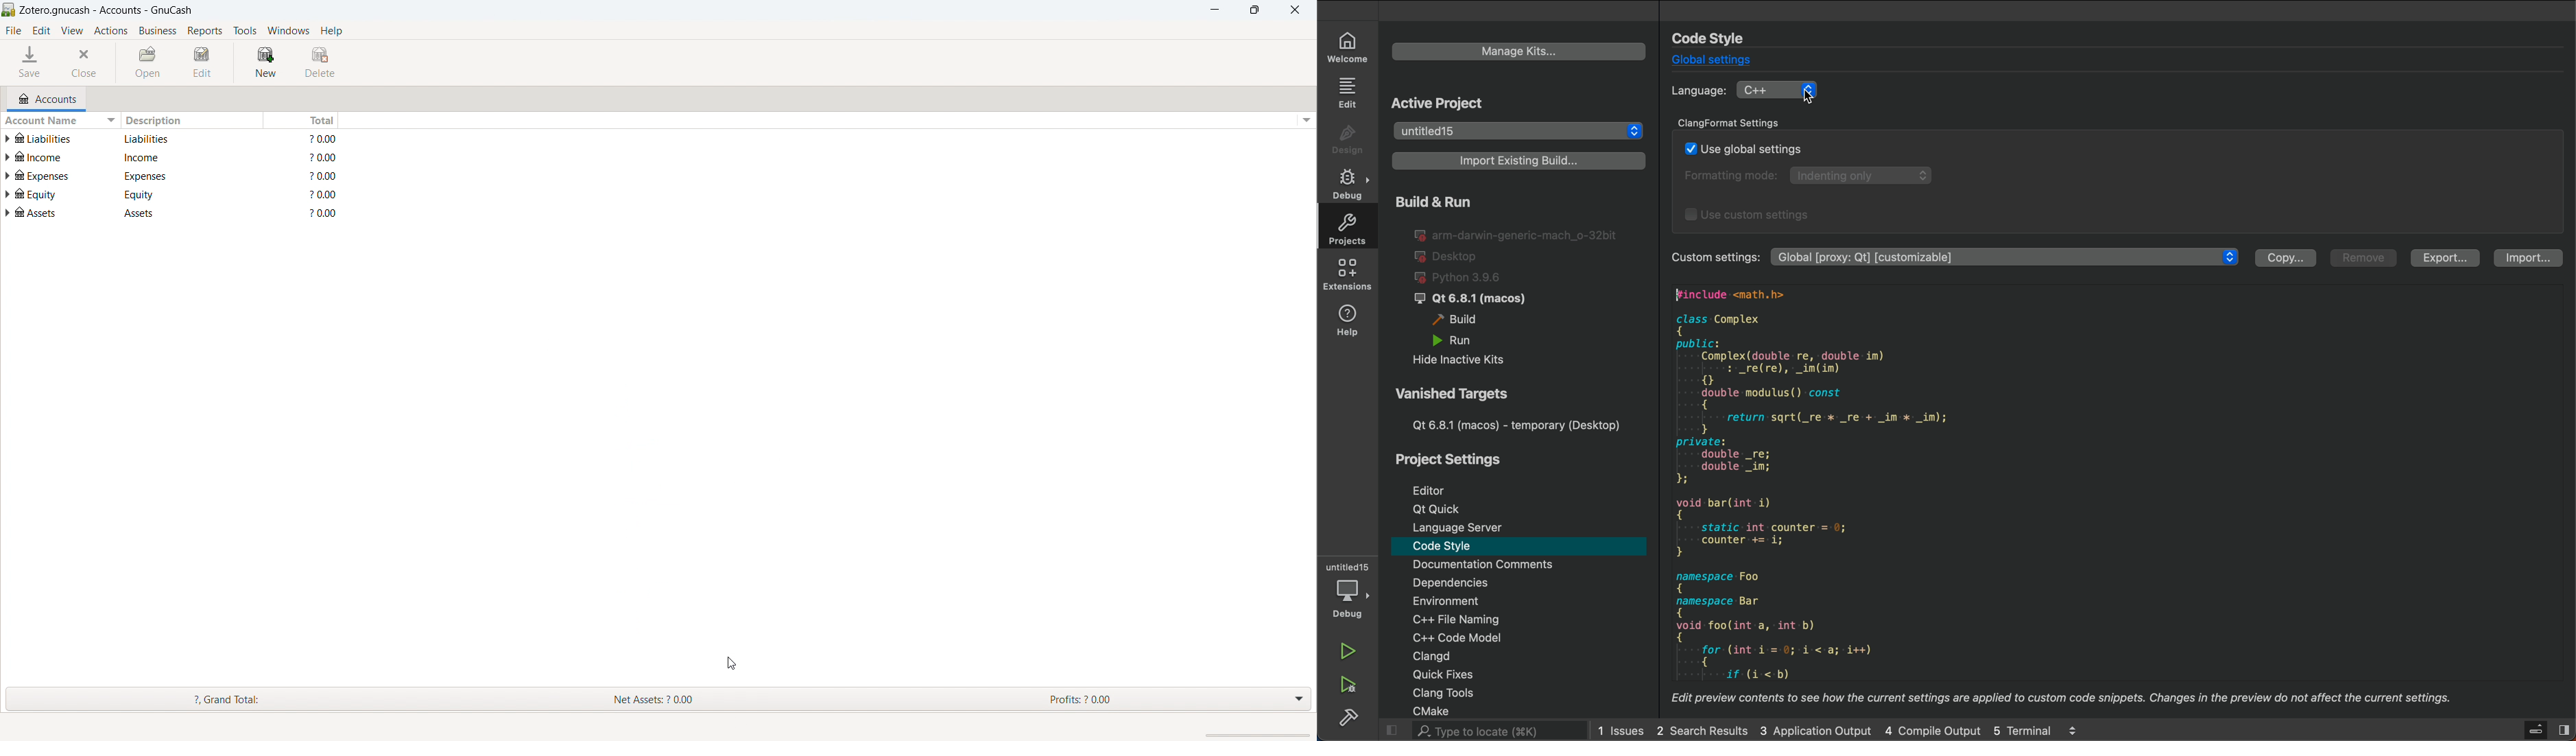 The image size is (2576, 756). Describe the element at coordinates (1479, 731) in the screenshot. I see `search` at that location.